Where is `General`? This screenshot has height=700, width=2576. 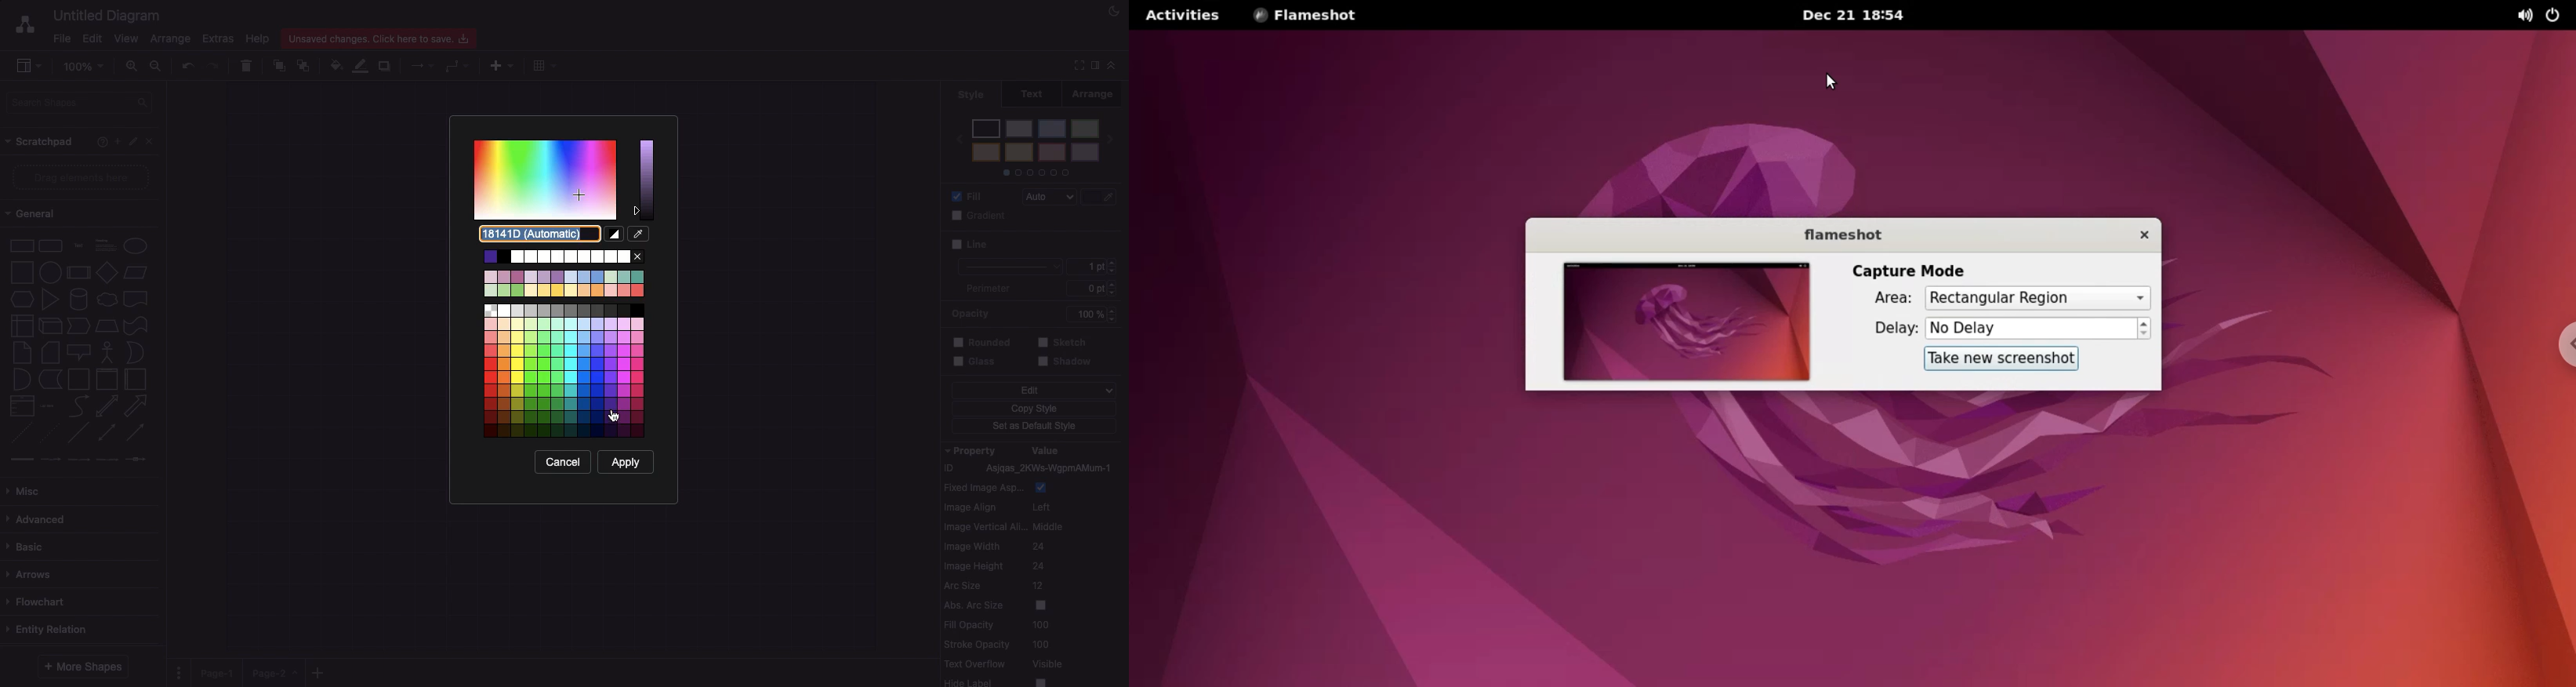 General is located at coordinates (32, 216).